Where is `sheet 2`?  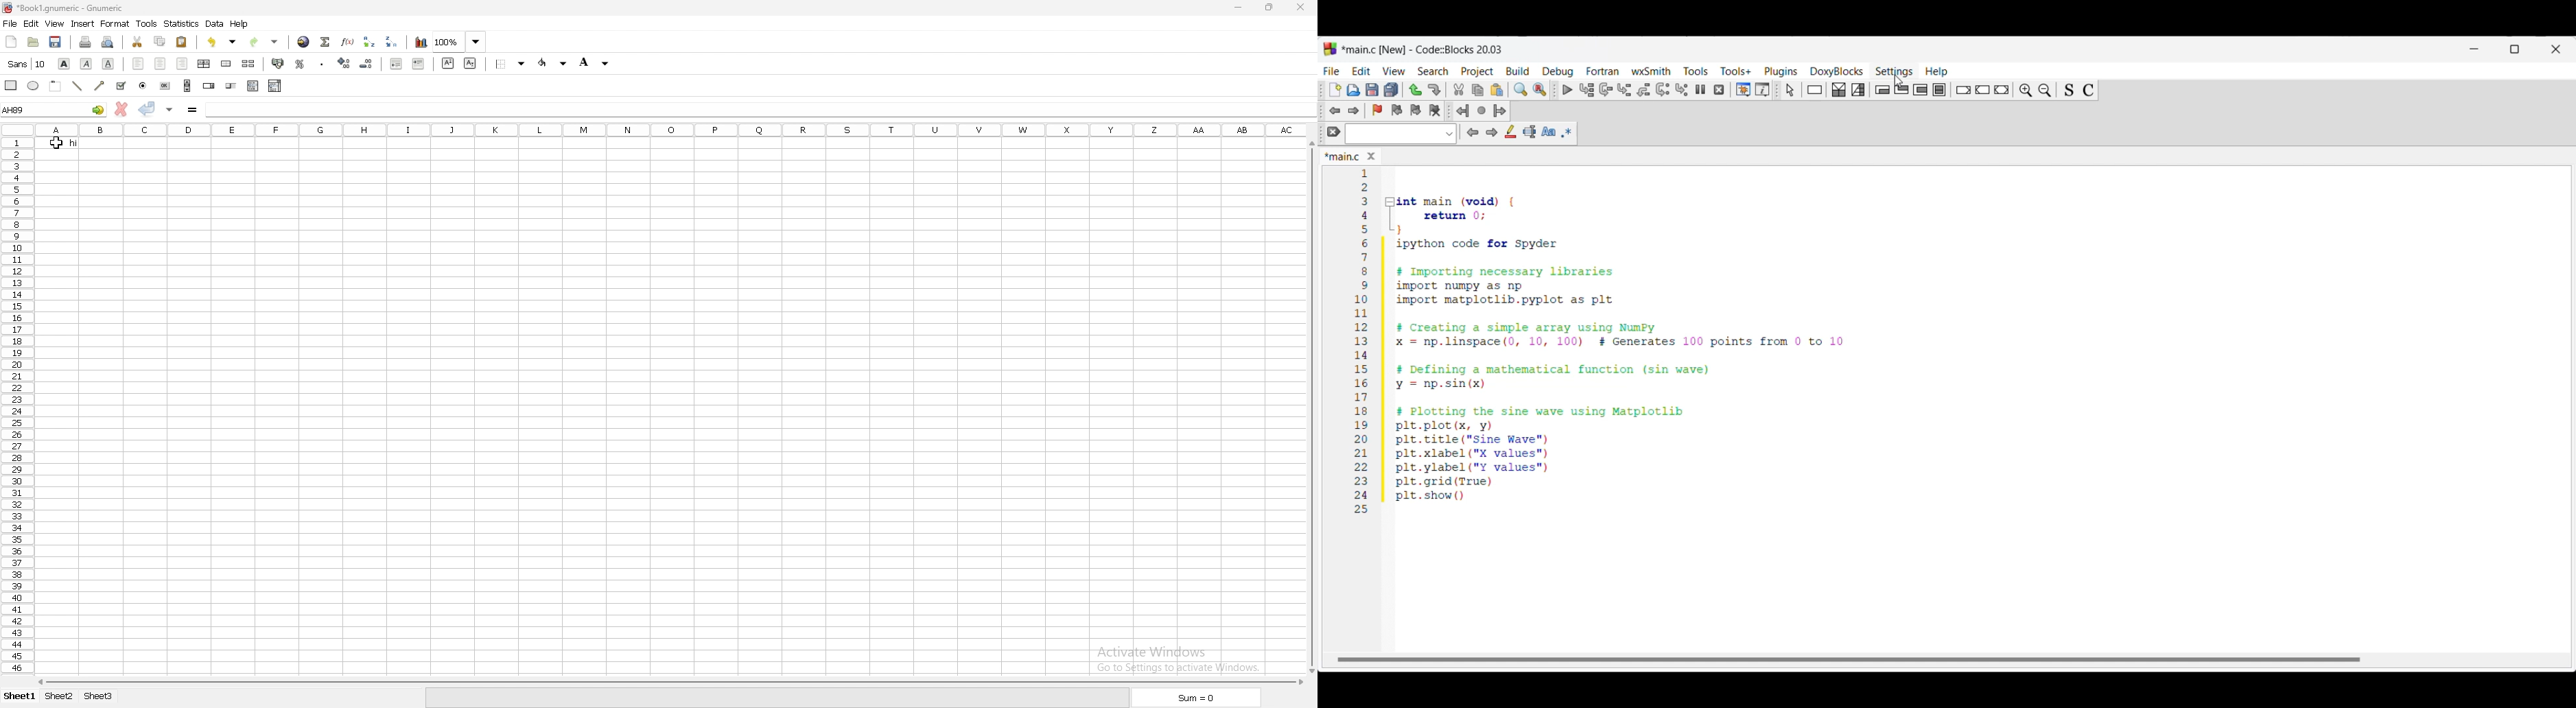
sheet 2 is located at coordinates (59, 696).